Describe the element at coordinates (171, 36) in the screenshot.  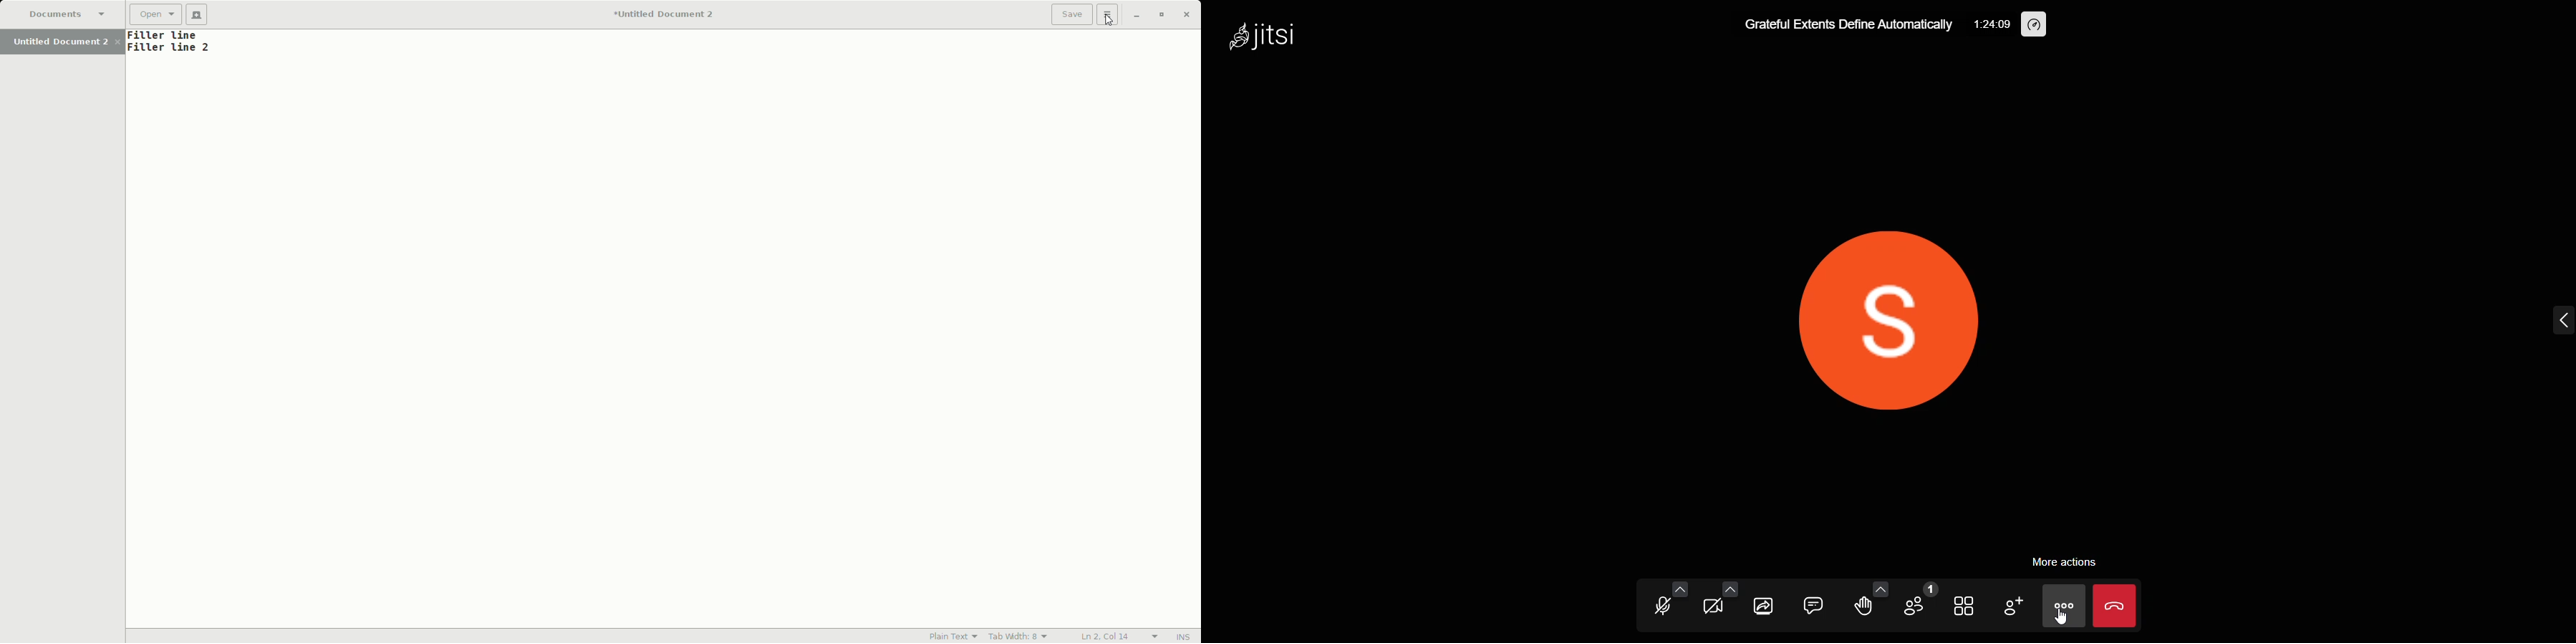
I see `Text line 1` at that location.